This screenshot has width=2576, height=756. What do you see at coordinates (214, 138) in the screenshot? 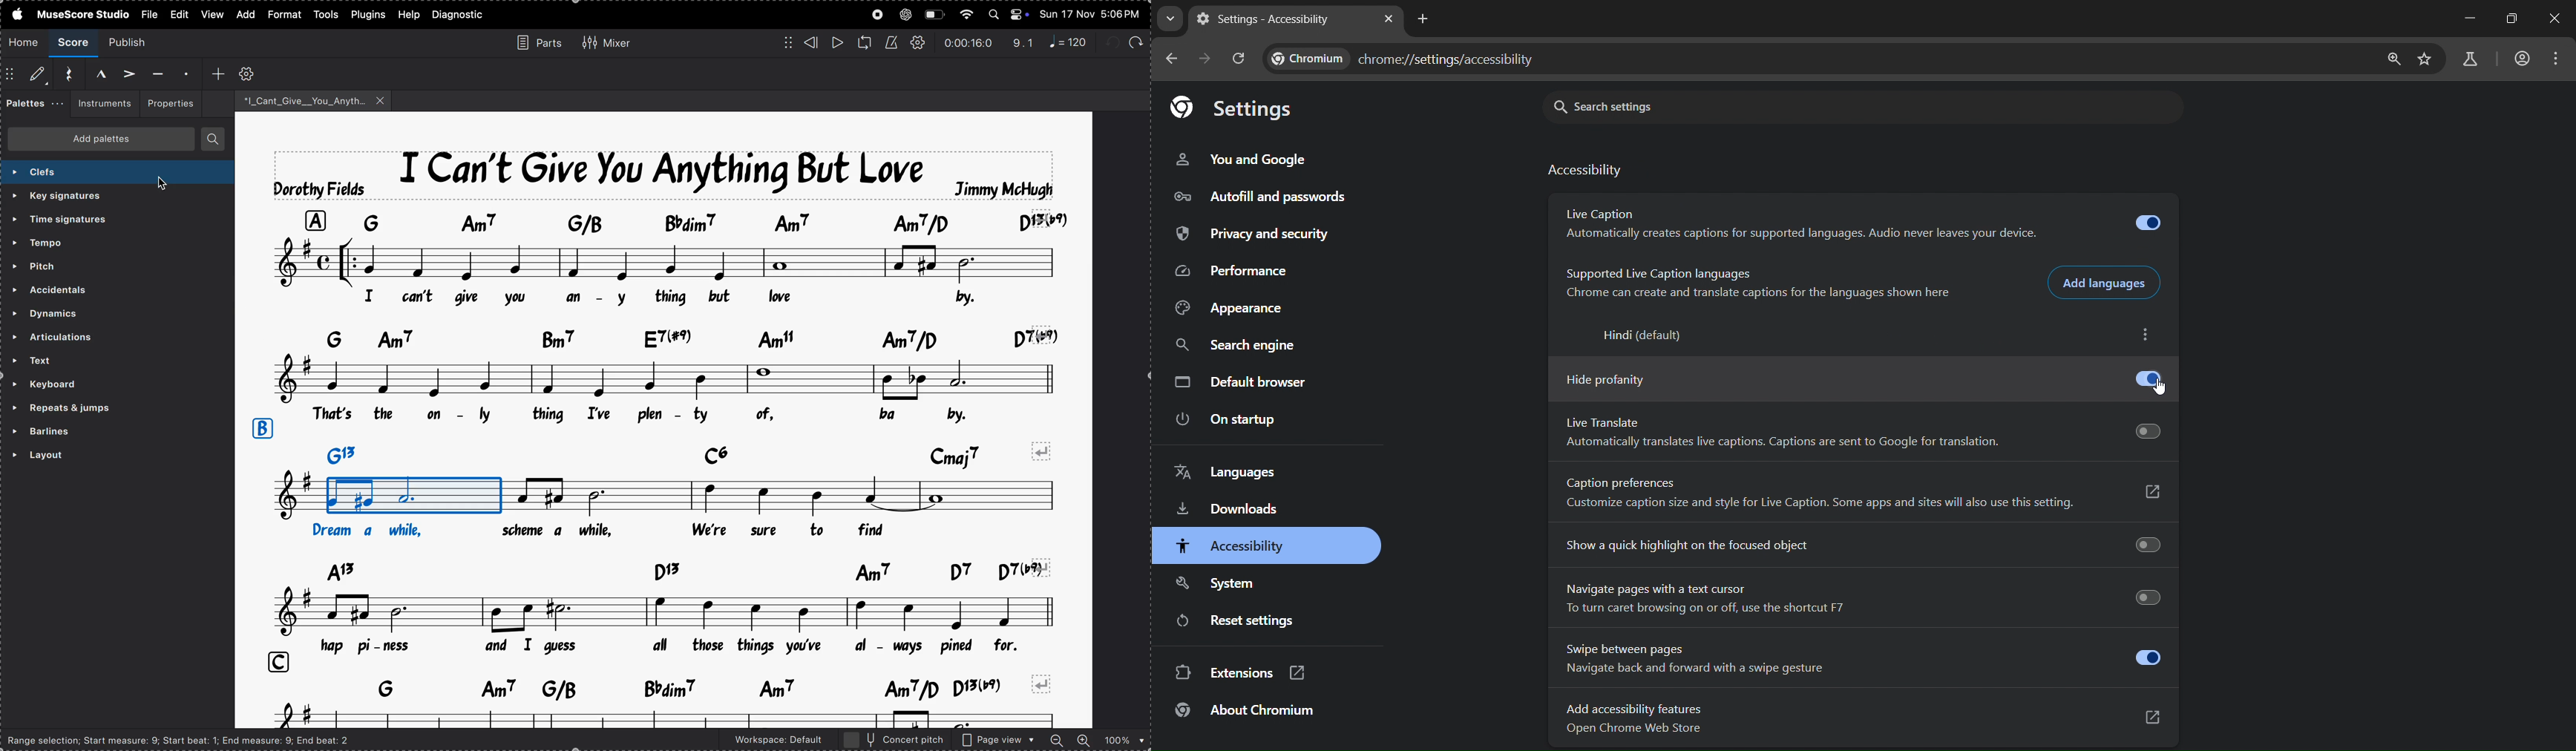
I see `searches` at bounding box center [214, 138].